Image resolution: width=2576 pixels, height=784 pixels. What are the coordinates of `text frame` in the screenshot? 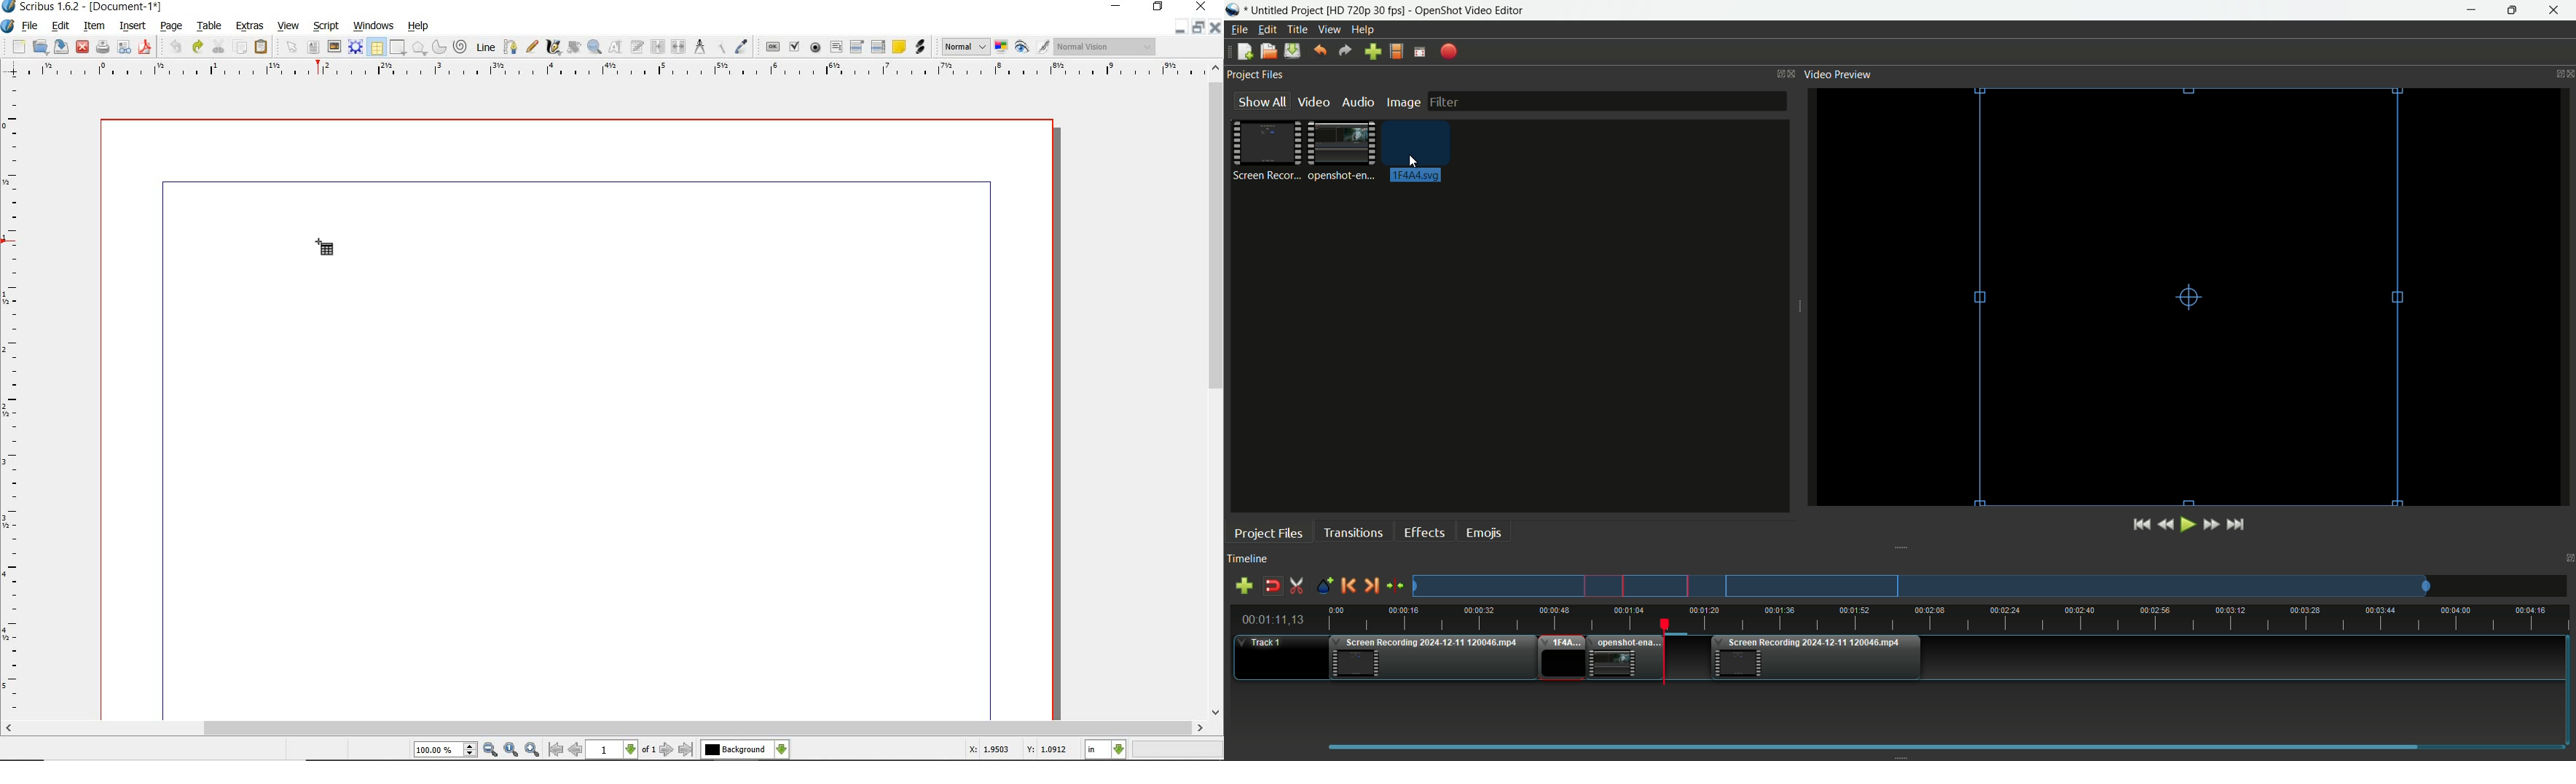 It's located at (314, 49).